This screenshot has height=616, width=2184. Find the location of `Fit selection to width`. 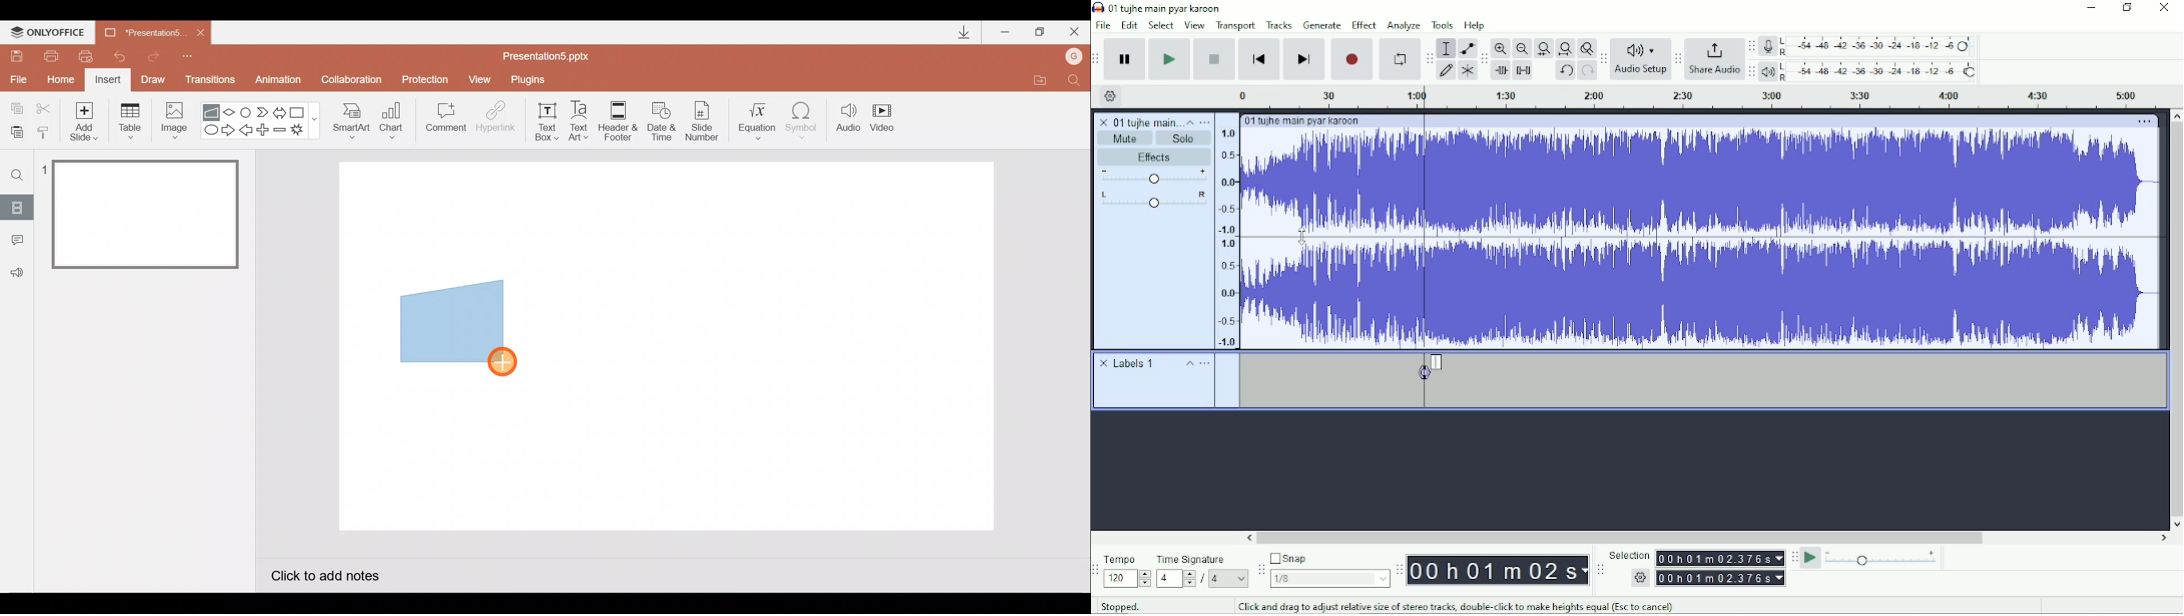

Fit selection to width is located at coordinates (1543, 49).